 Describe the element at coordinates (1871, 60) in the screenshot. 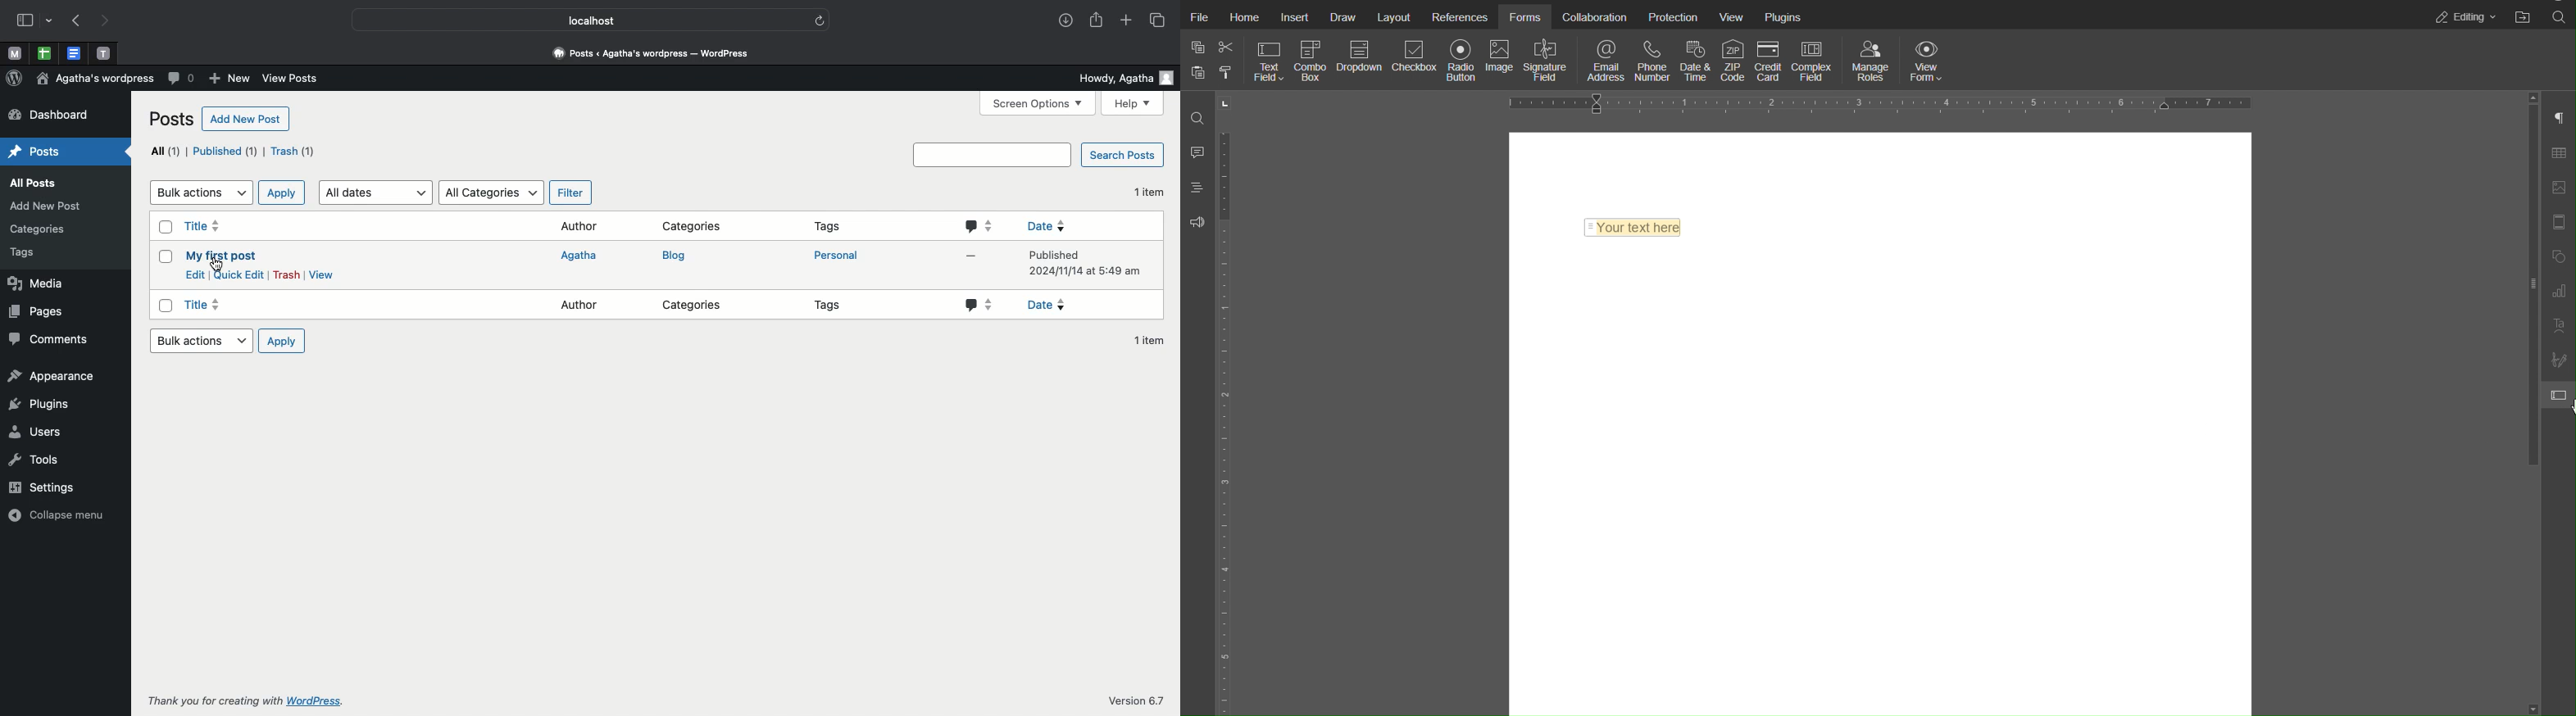

I see `Manage Roles` at that location.